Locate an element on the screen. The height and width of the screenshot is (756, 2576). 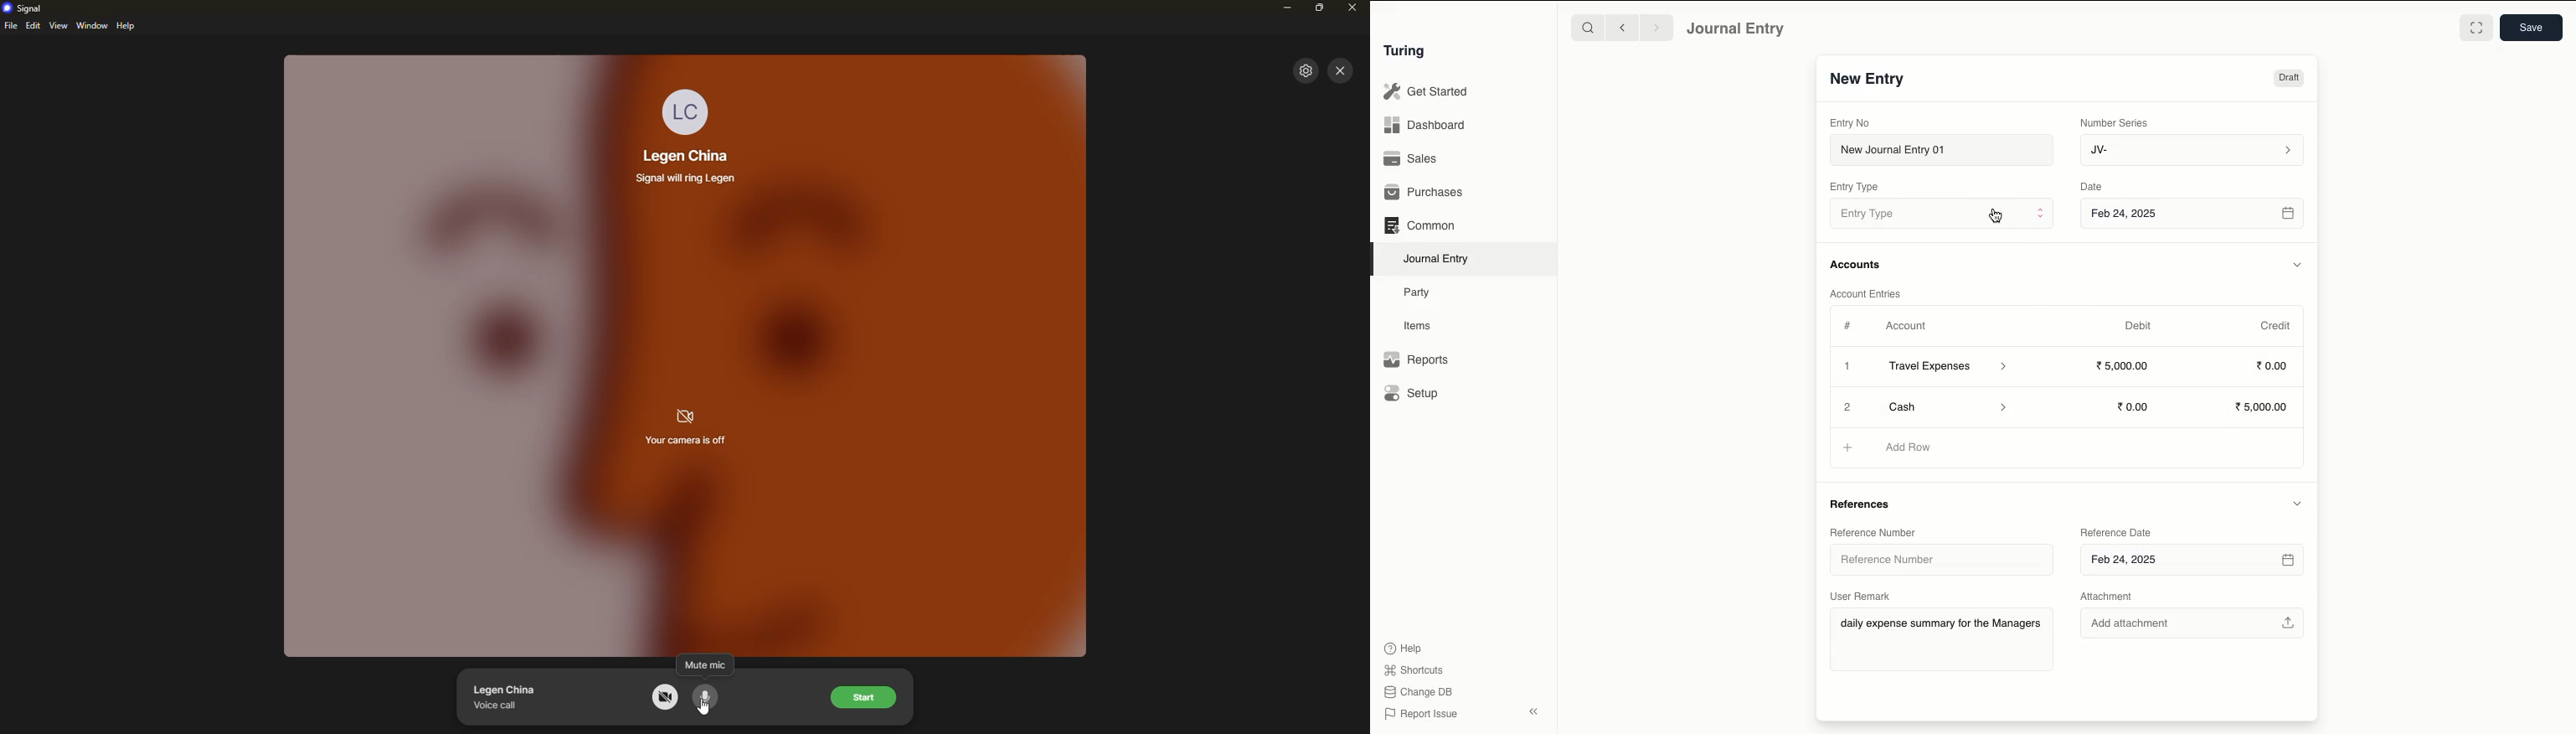
Entry Type is located at coordinates (1941, 213).